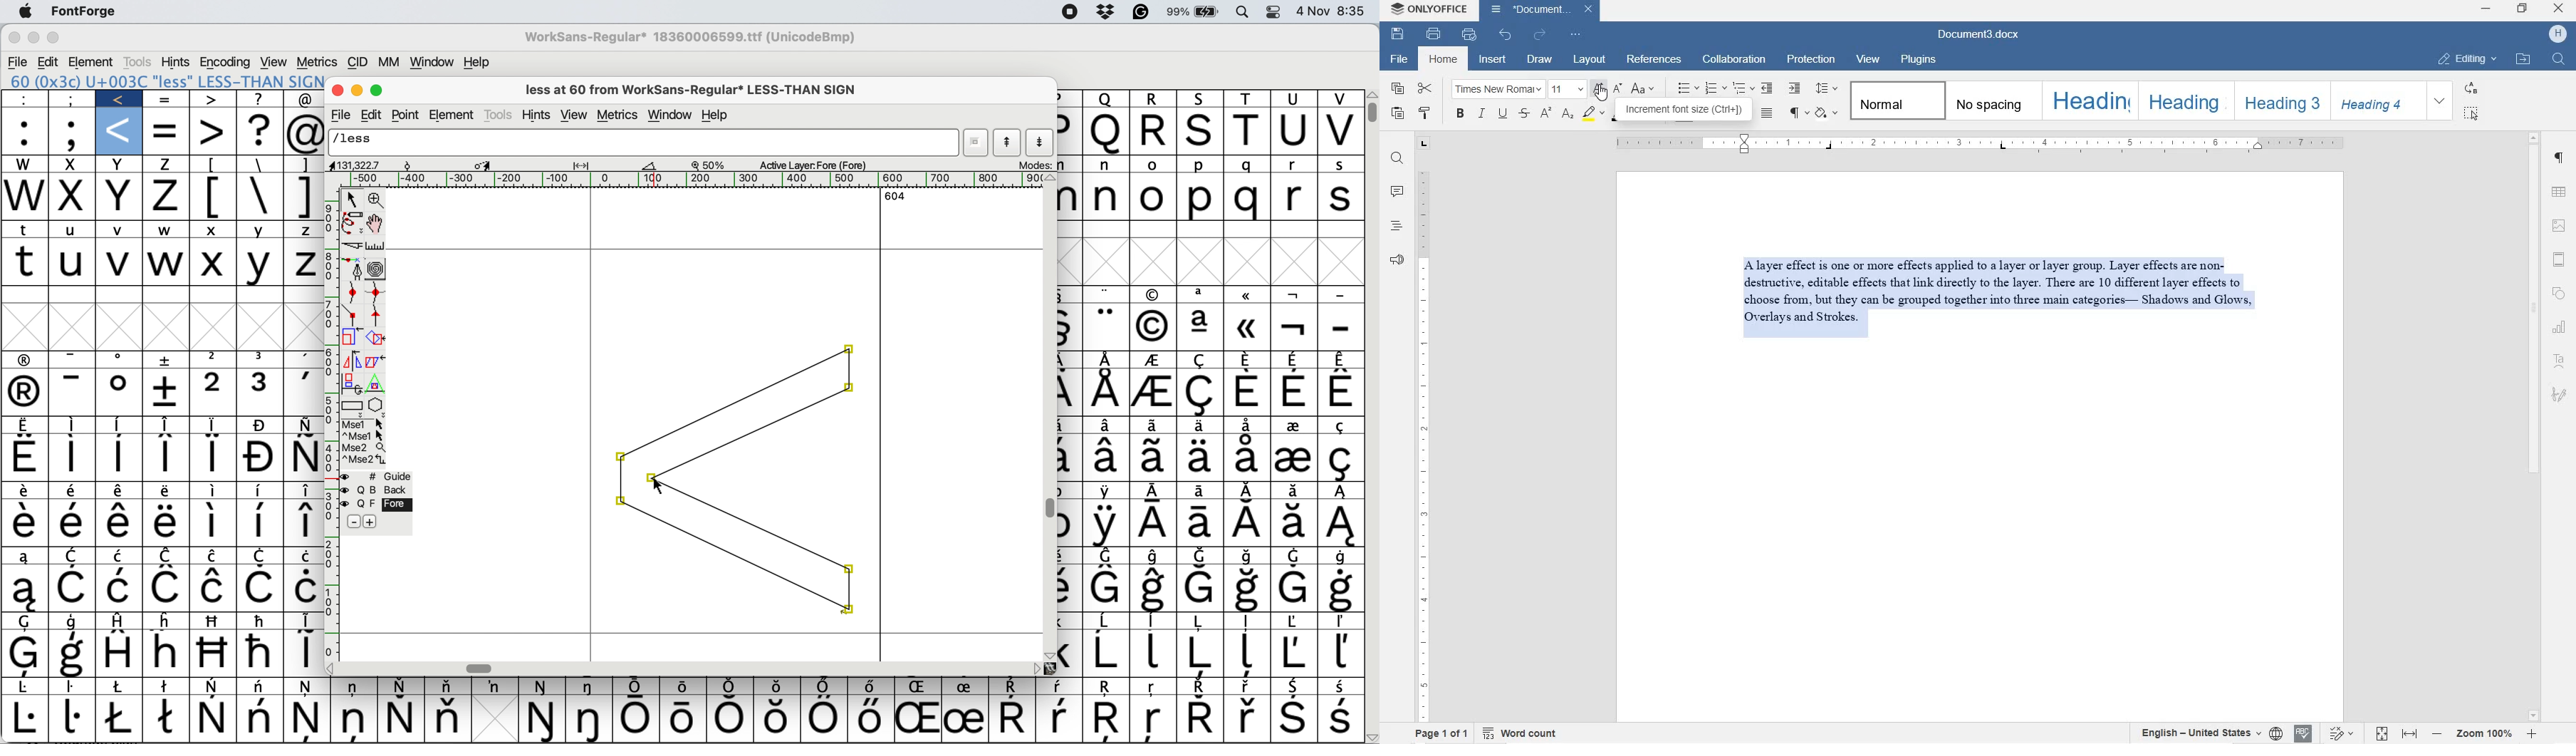  Describe the element at coordinates (965, 718) in the screenshot. I see `Symbol` at that location.